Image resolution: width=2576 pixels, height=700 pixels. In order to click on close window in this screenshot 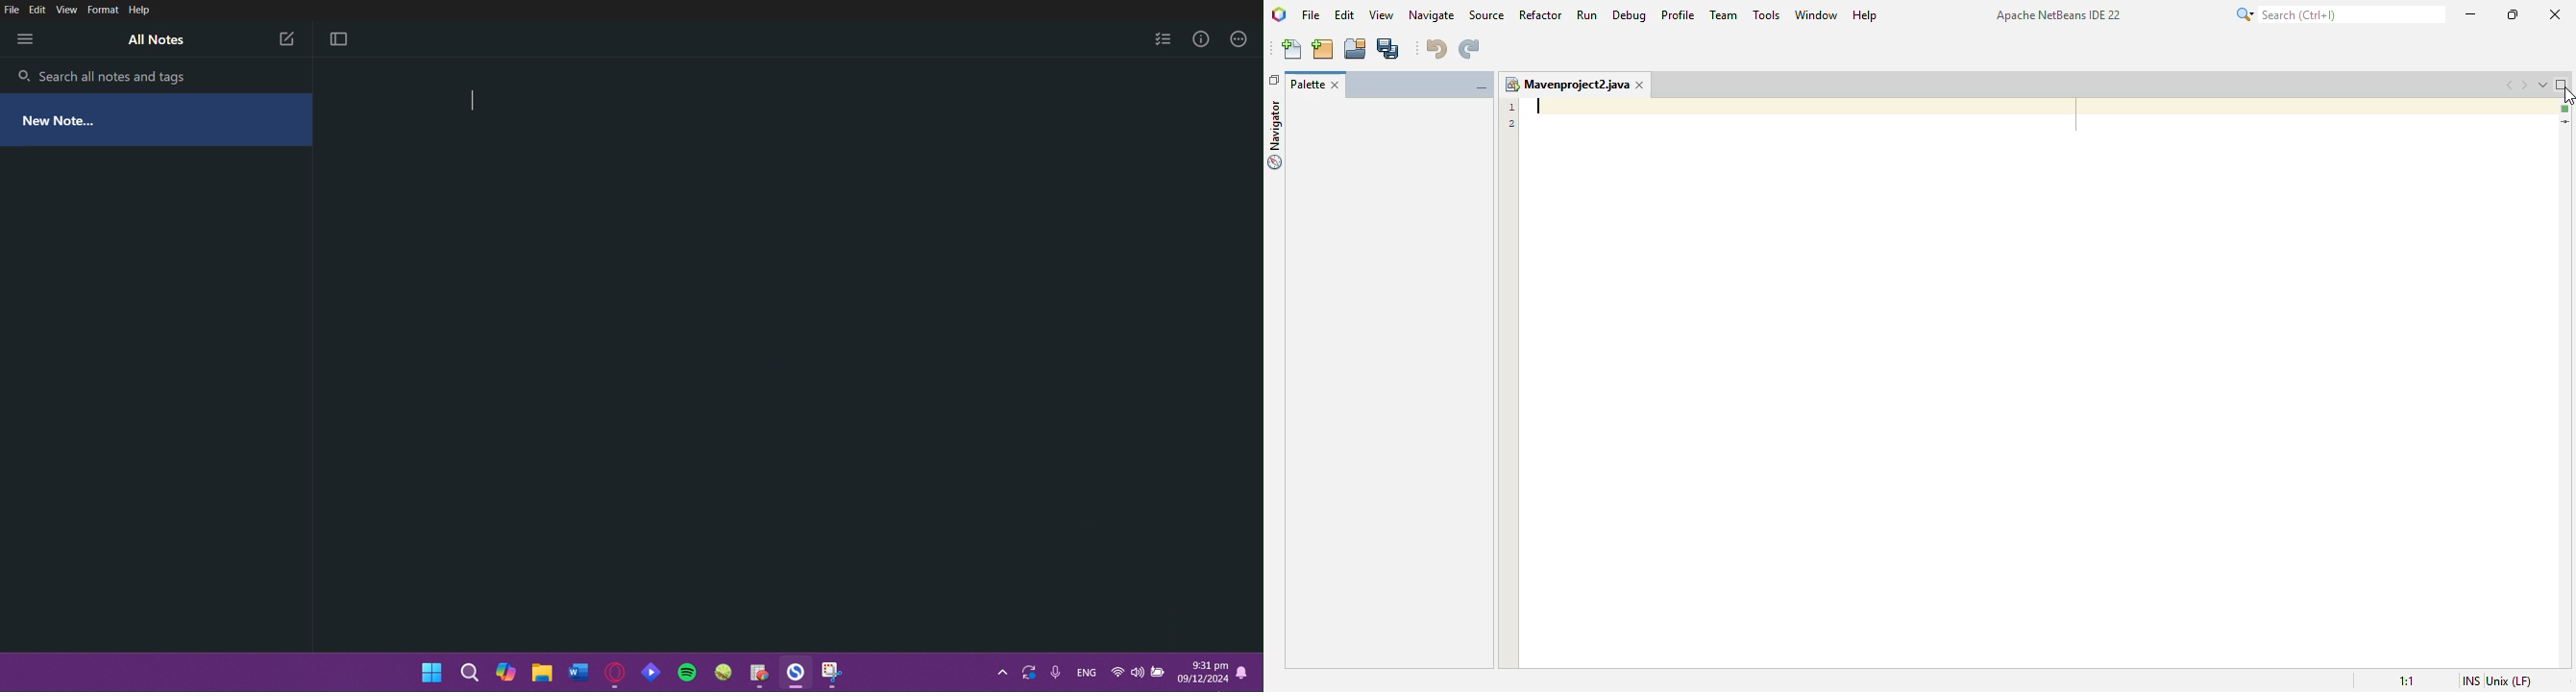, I will do `click(1334, 86)`.